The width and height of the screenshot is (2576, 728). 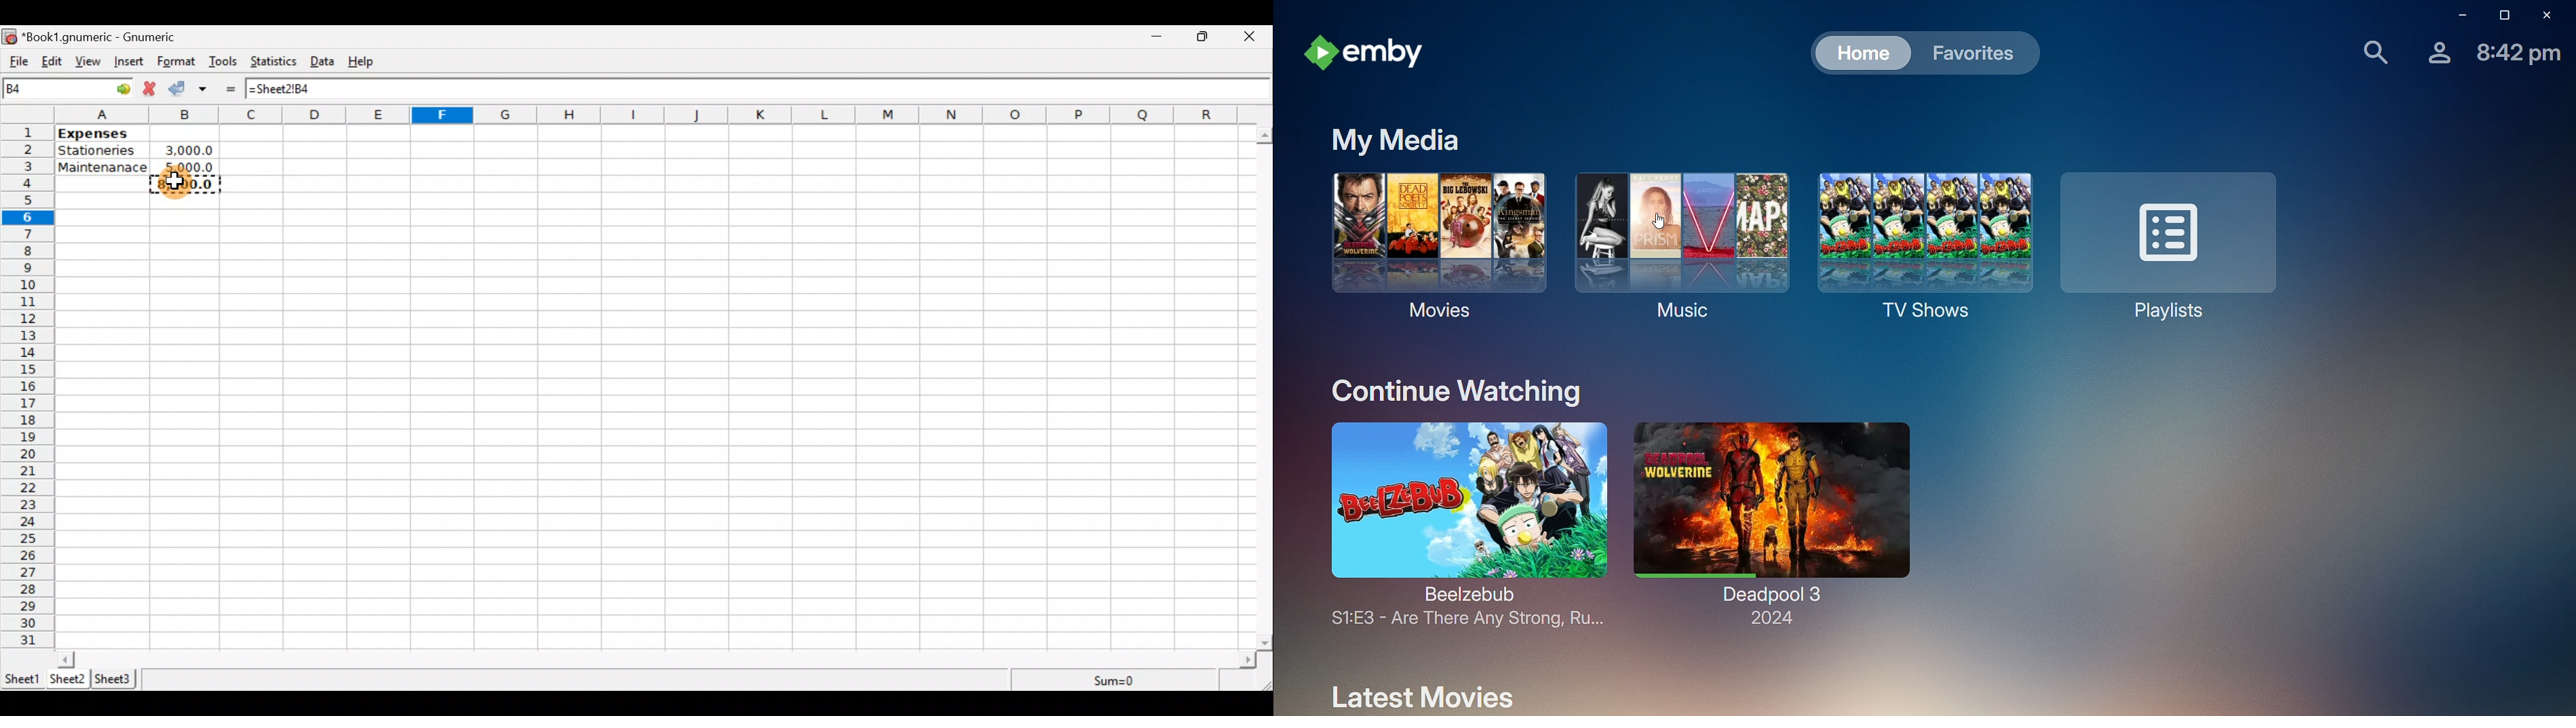 What do you see at coordinates (152, 90) in the screenshot?
I see `Cancel change` at bounding box center [152, 90].